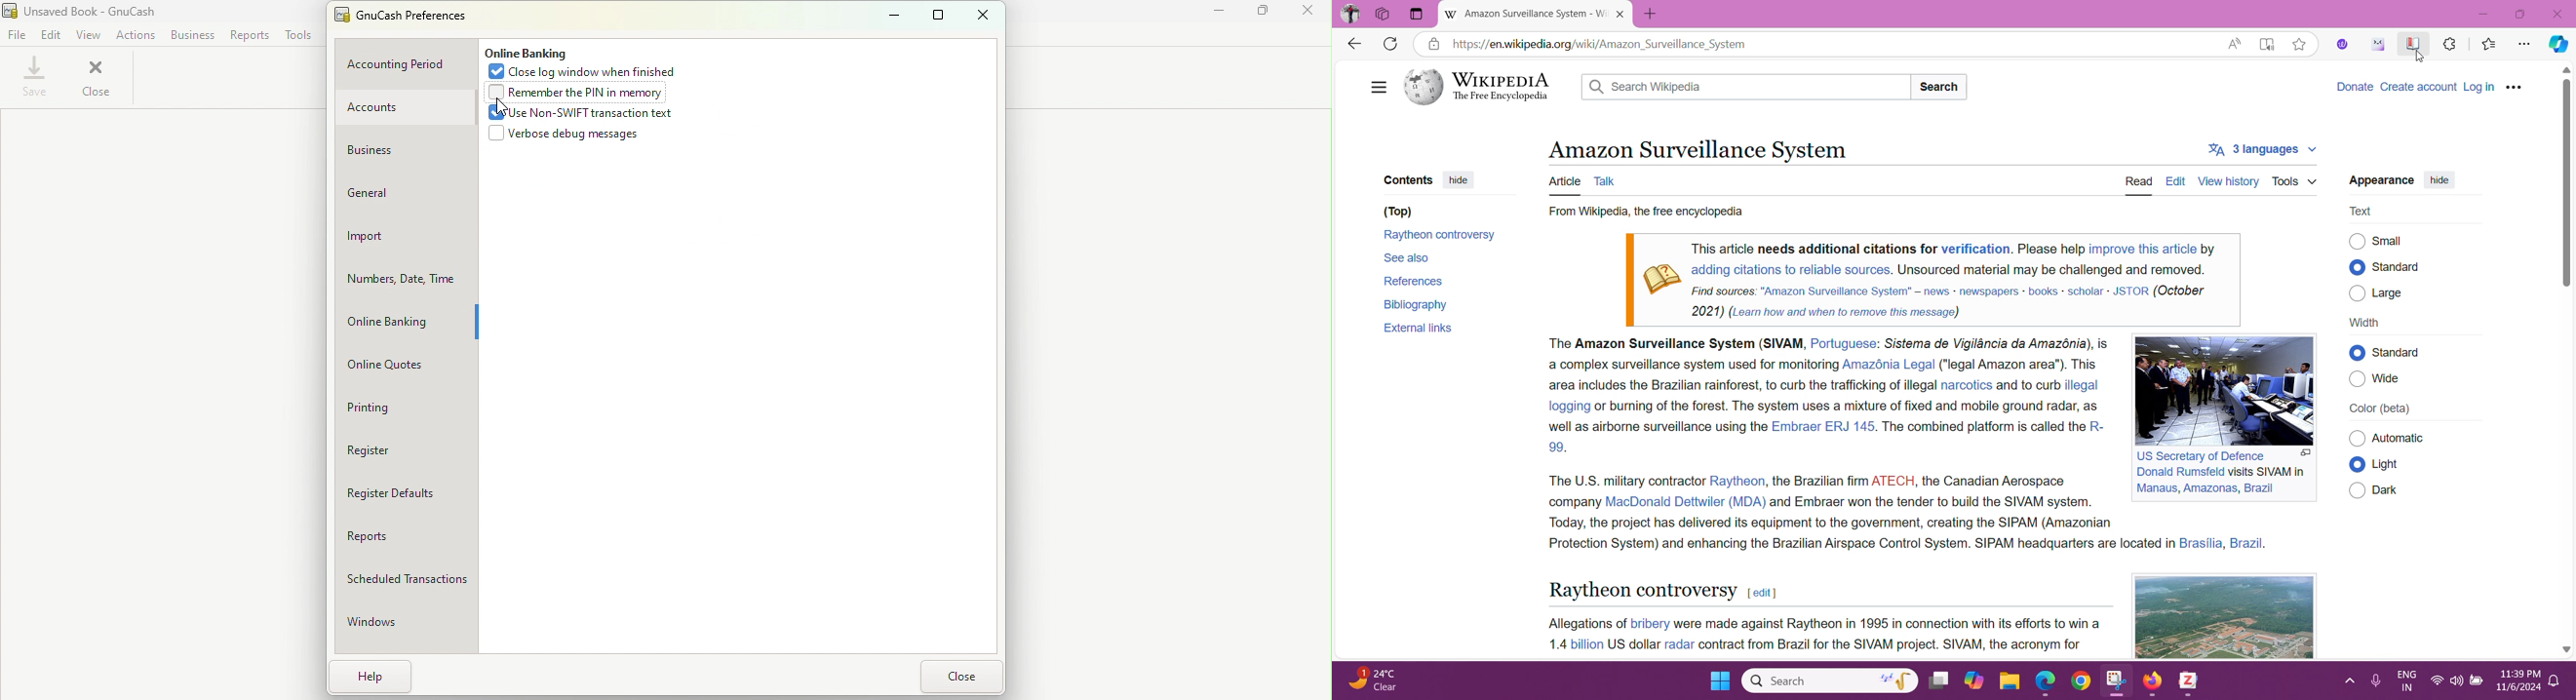 This screenshot has height=700, width=2576. Describe the element at coordinates (2180, 473) in the screenshot. I see `Donald Rumsfeld` at that location.